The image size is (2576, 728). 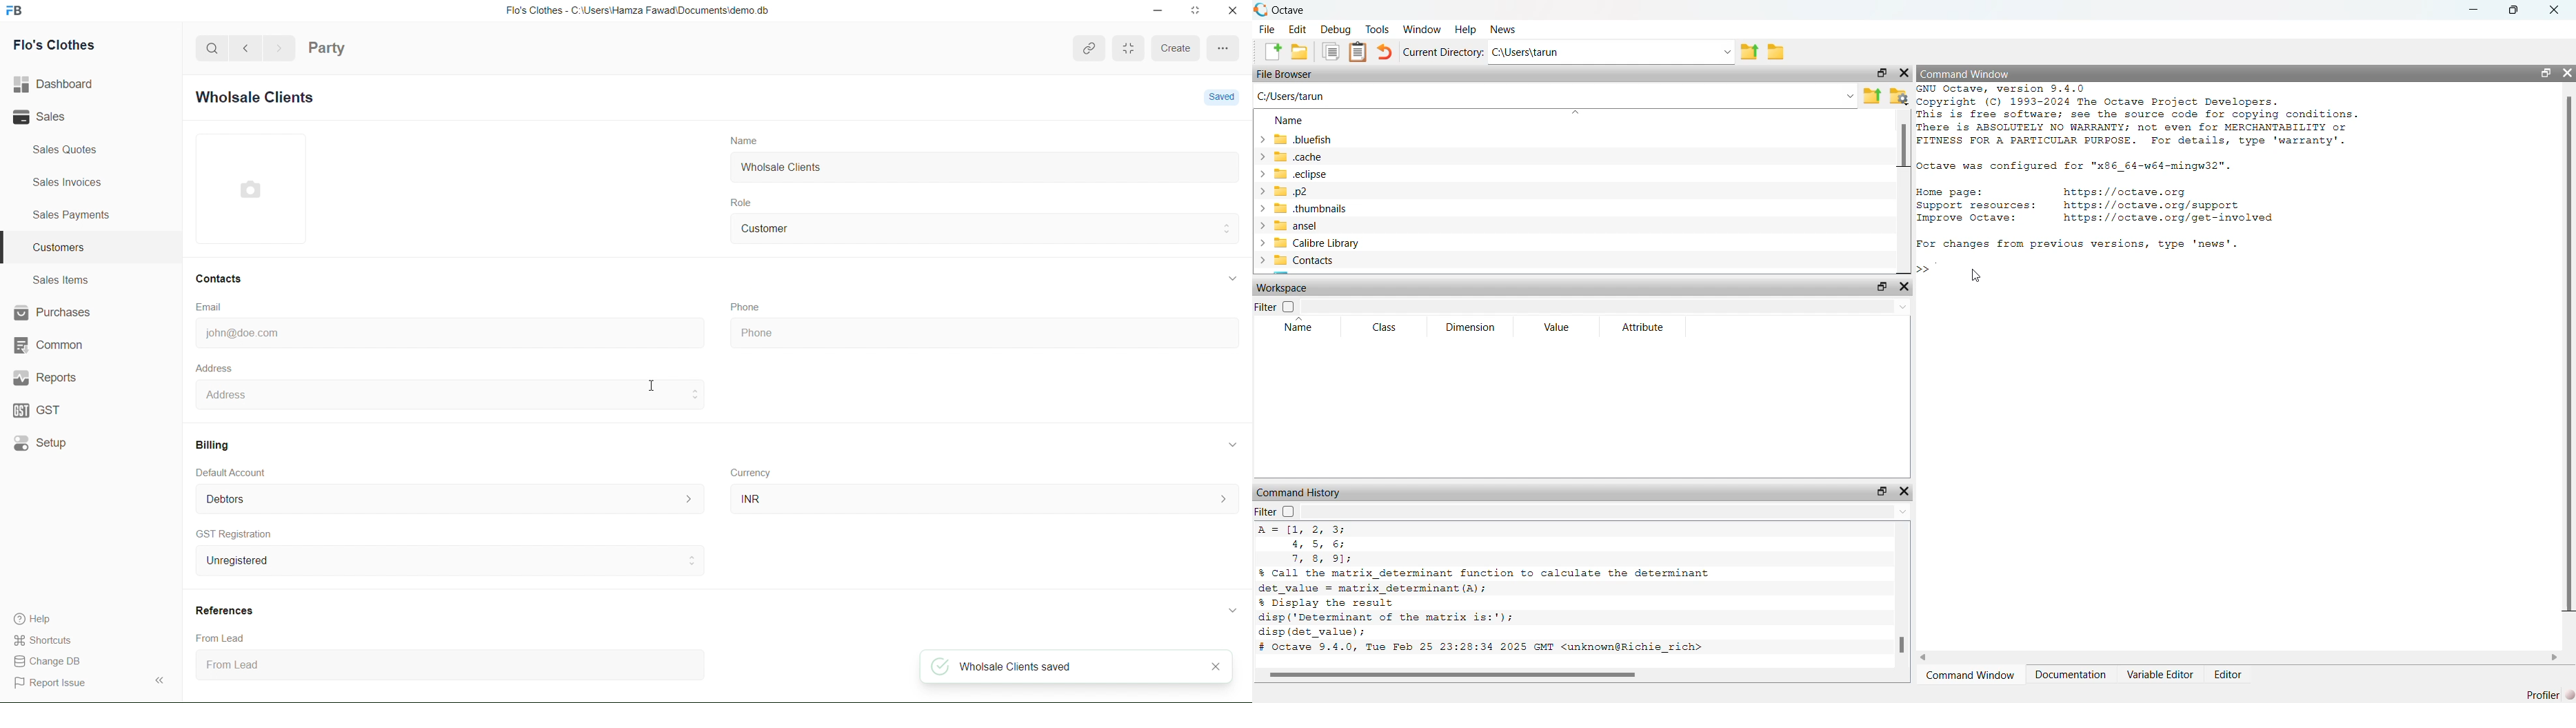 I want to click on Frappebooks logo, so click(x=21, y=12).